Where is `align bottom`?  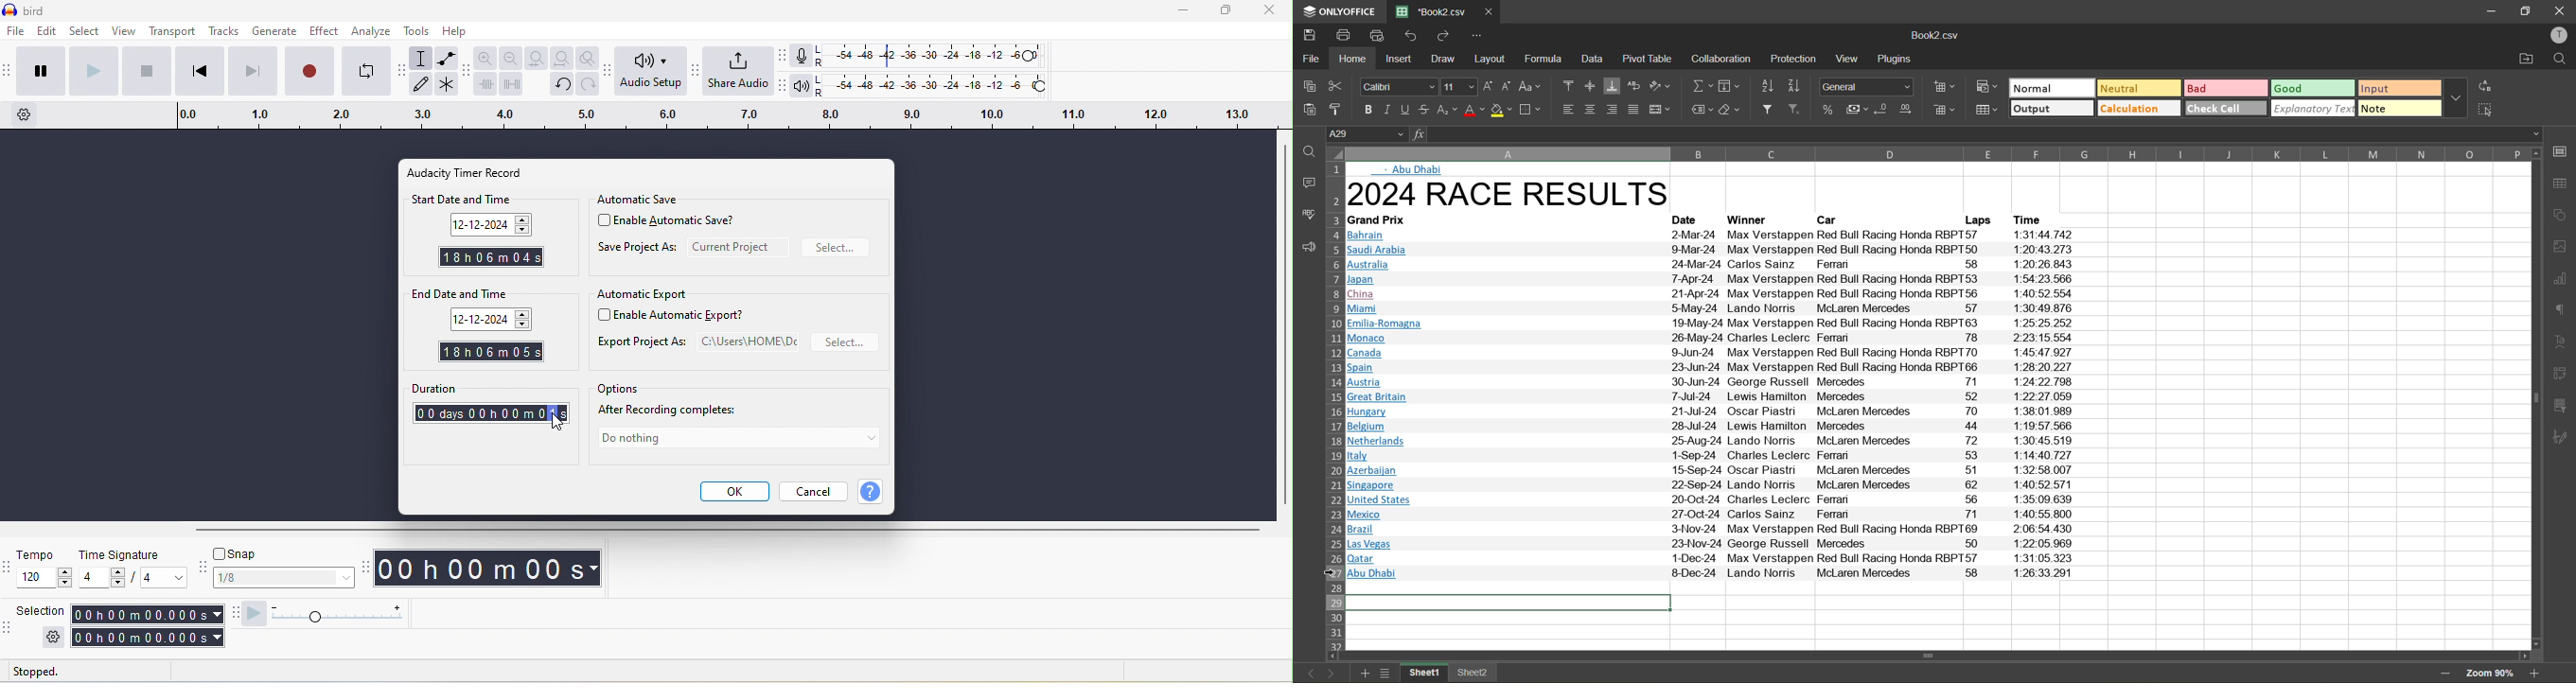
align bottom is located at coordinates (1613, 86).